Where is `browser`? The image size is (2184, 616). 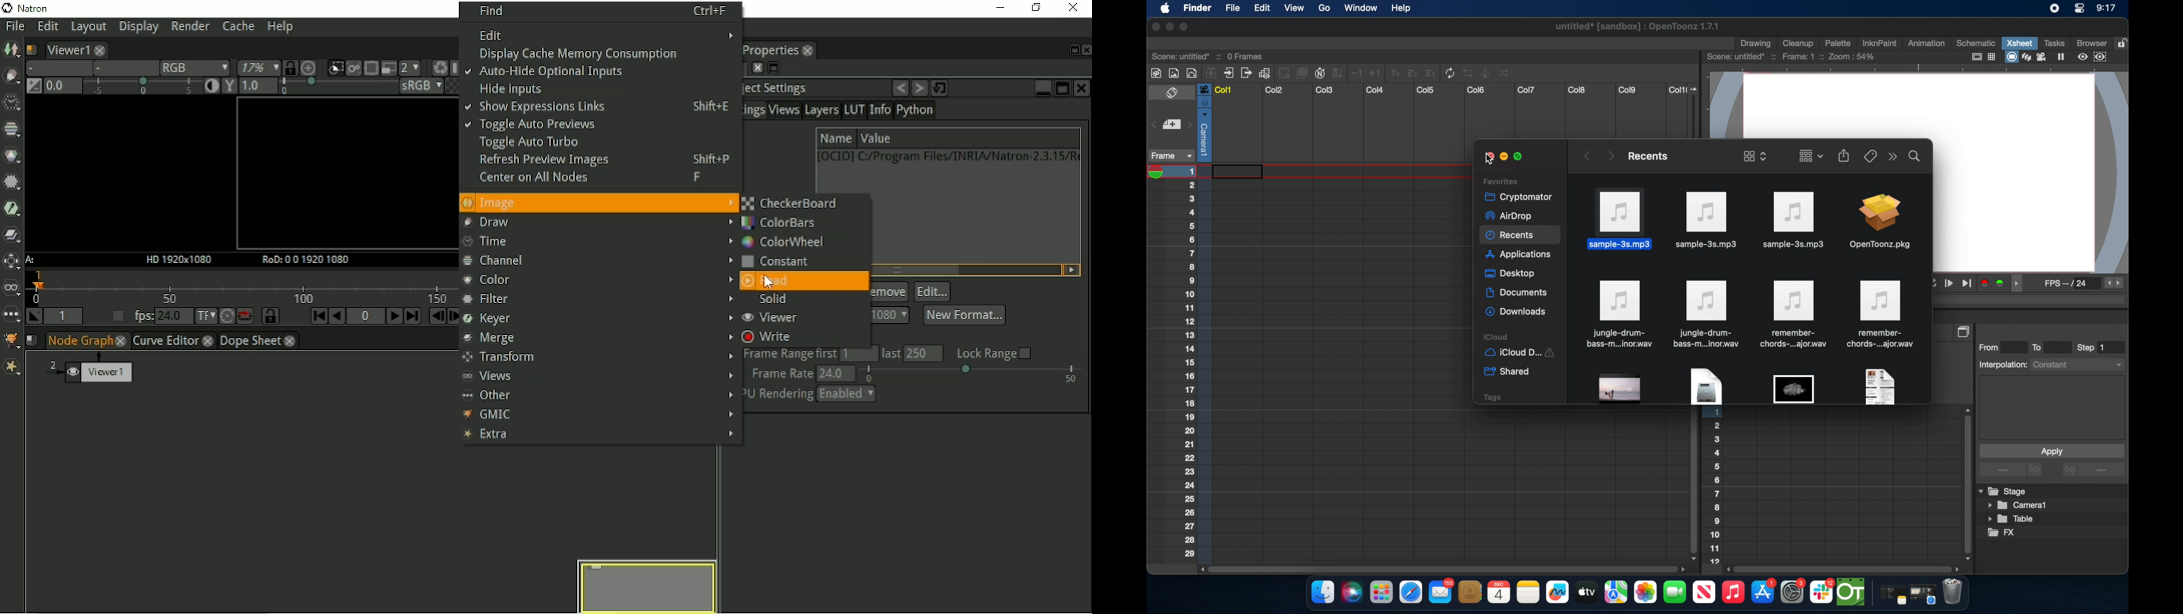
browser is located at coordinates (2091, 42).